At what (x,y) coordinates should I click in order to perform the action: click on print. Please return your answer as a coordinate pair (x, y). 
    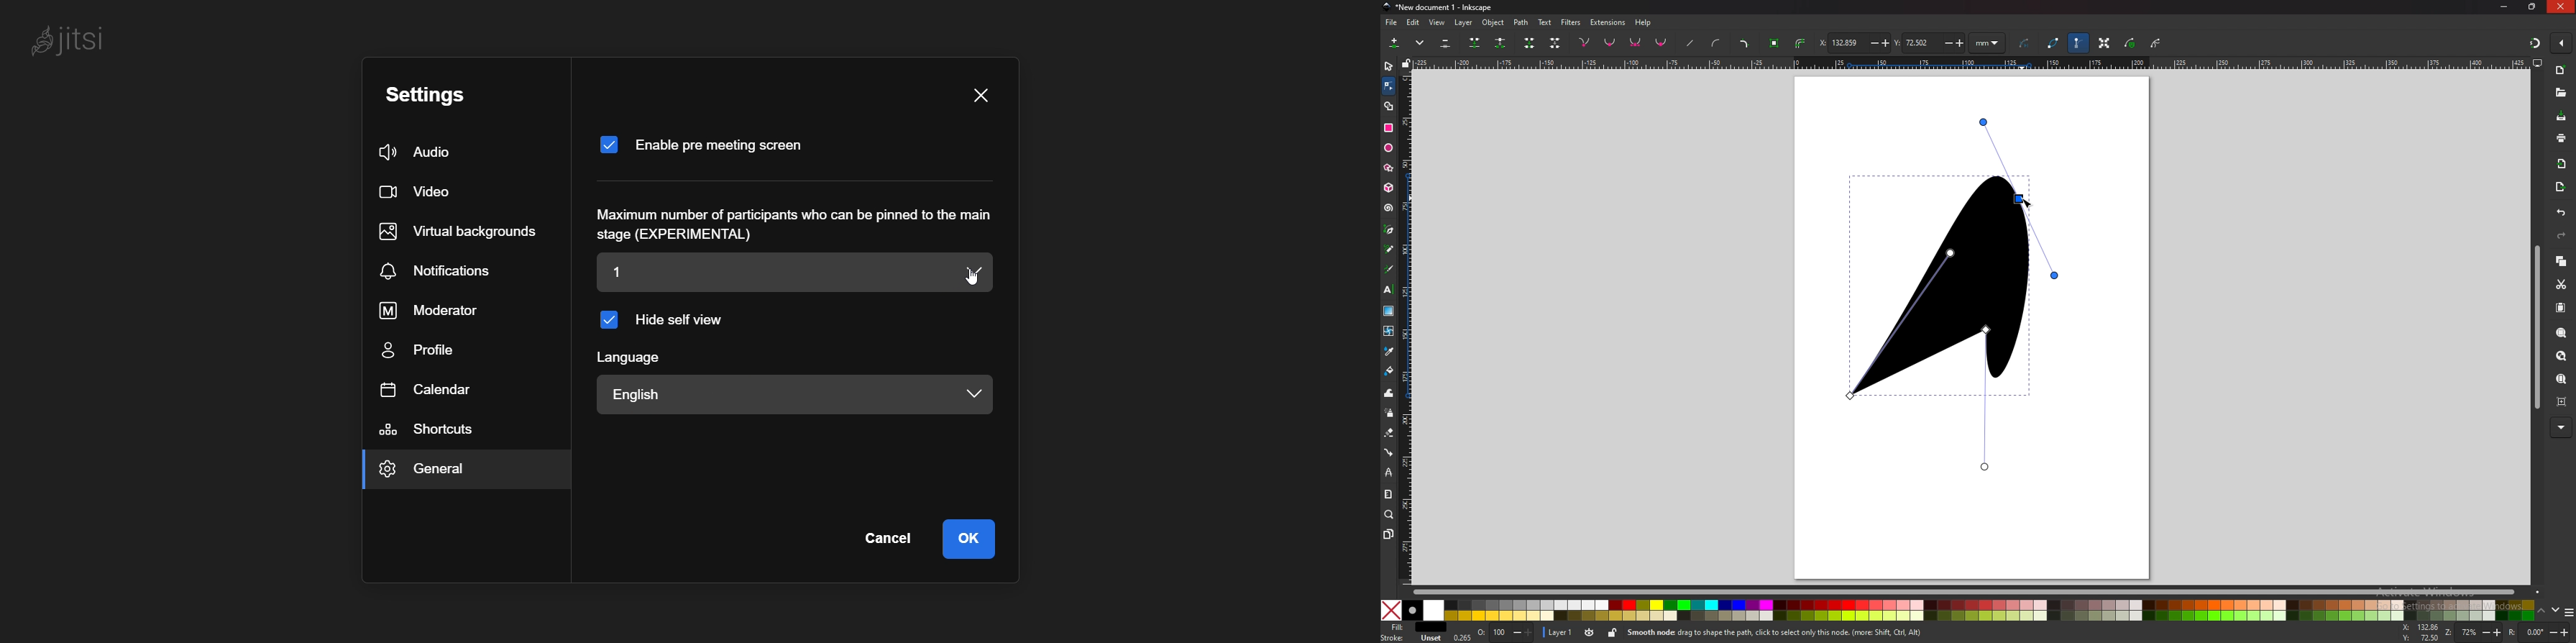
    Looking at the image, I should click on (2561, 138).